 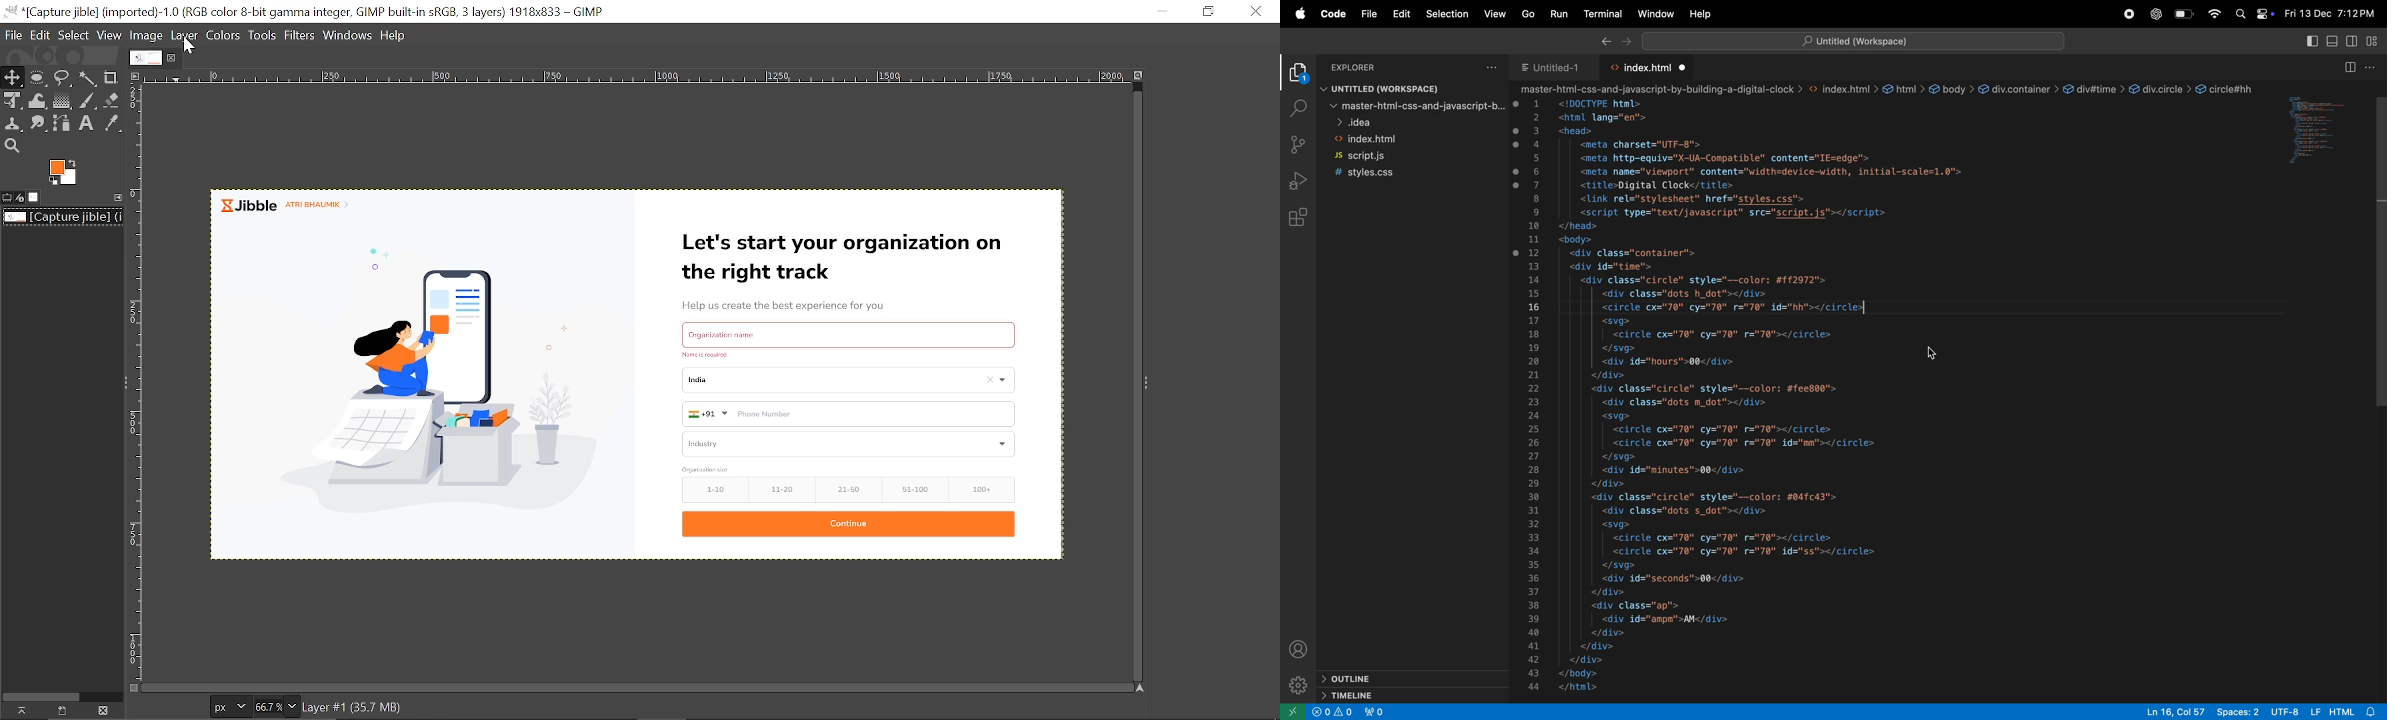 What do you see at coordinates (1703, 12) in the screenshot?
I see `Help` at bounding box center [1703, 12].